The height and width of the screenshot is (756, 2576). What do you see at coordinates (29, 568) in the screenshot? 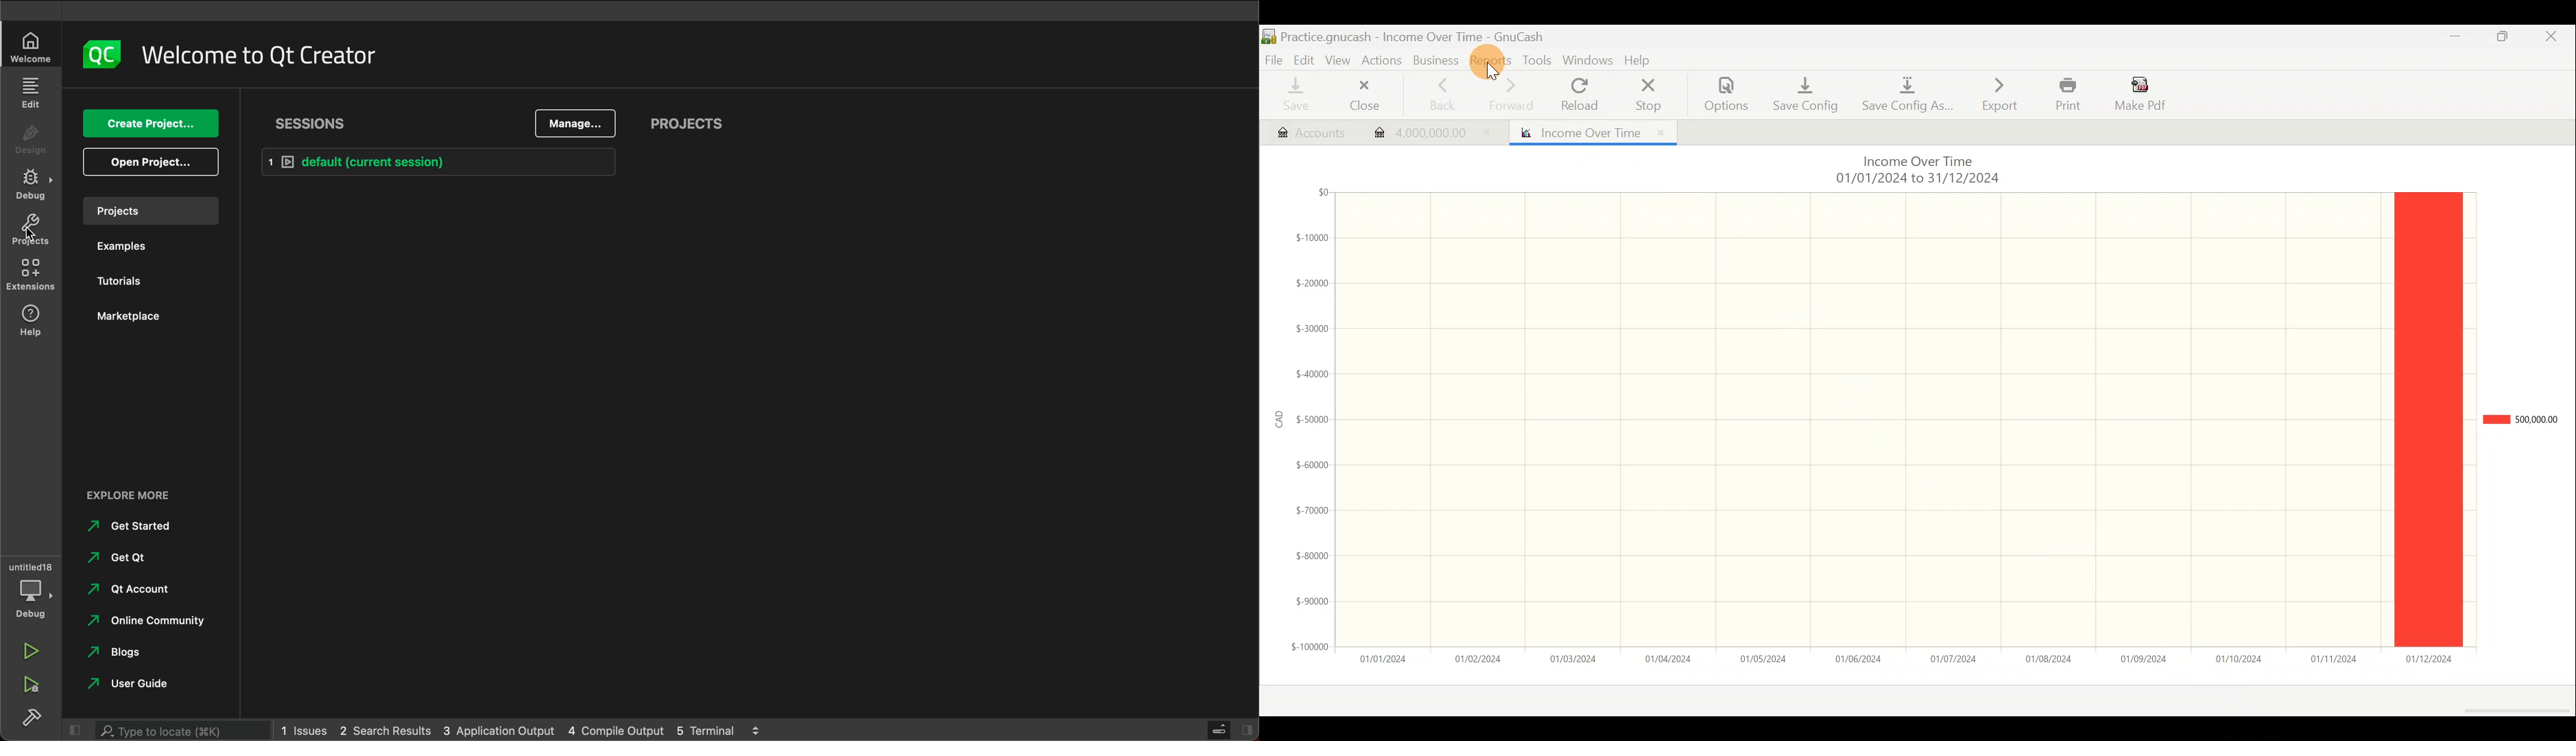
I see `Untitled ` at bounding box center [29, 568].